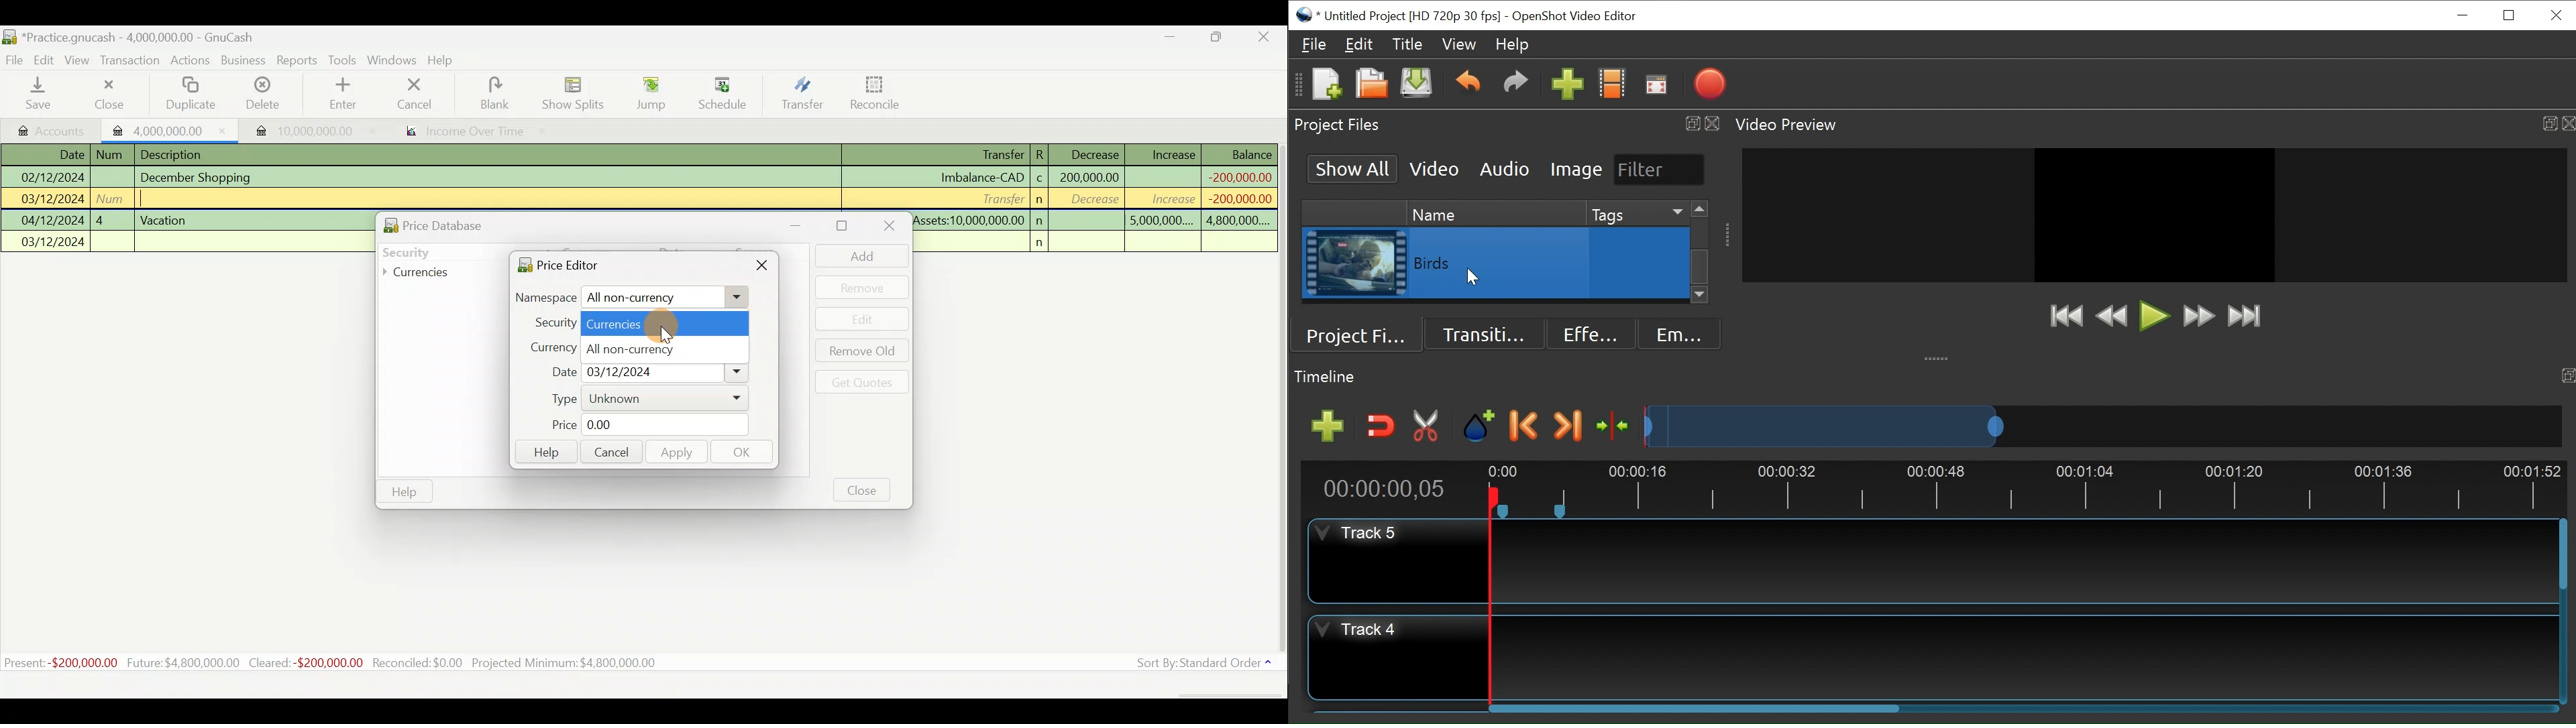  I want to click on Close, so click(763, 268).